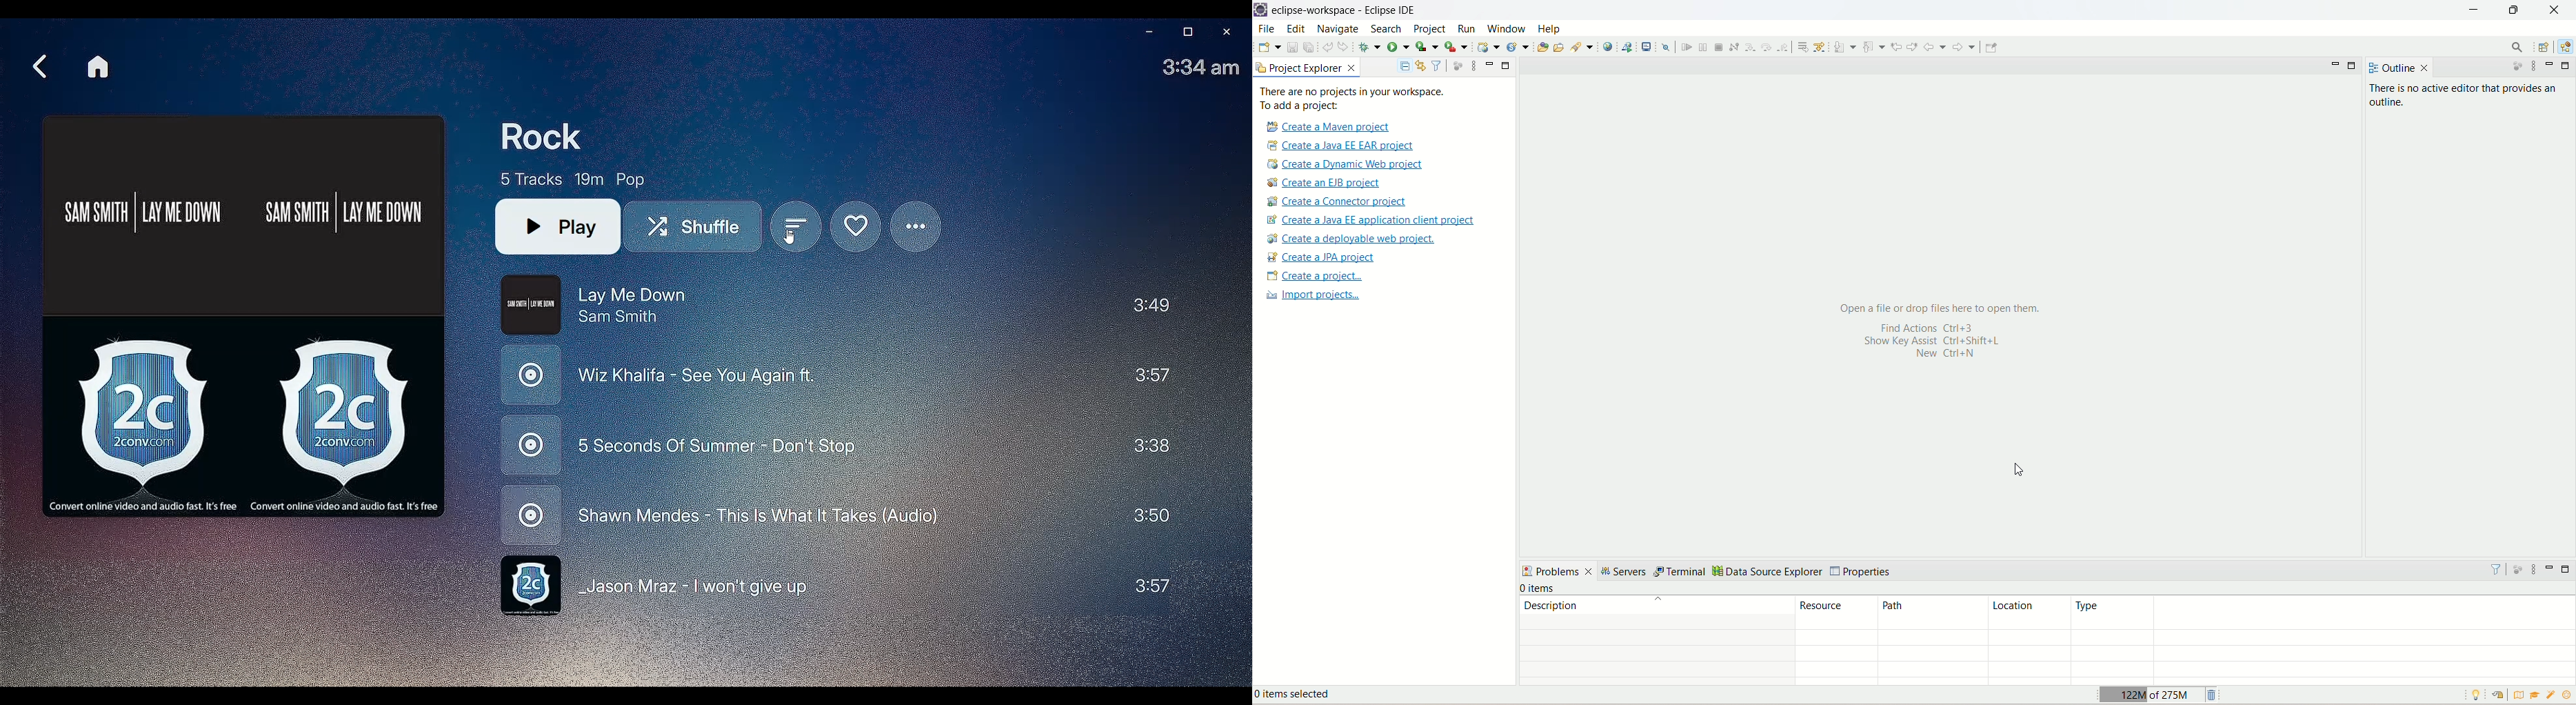 The height and width of the screenshot is (728, 2576). Describe the element at coordinates (1929, 613) in the screenshot. I see `path` at that location.